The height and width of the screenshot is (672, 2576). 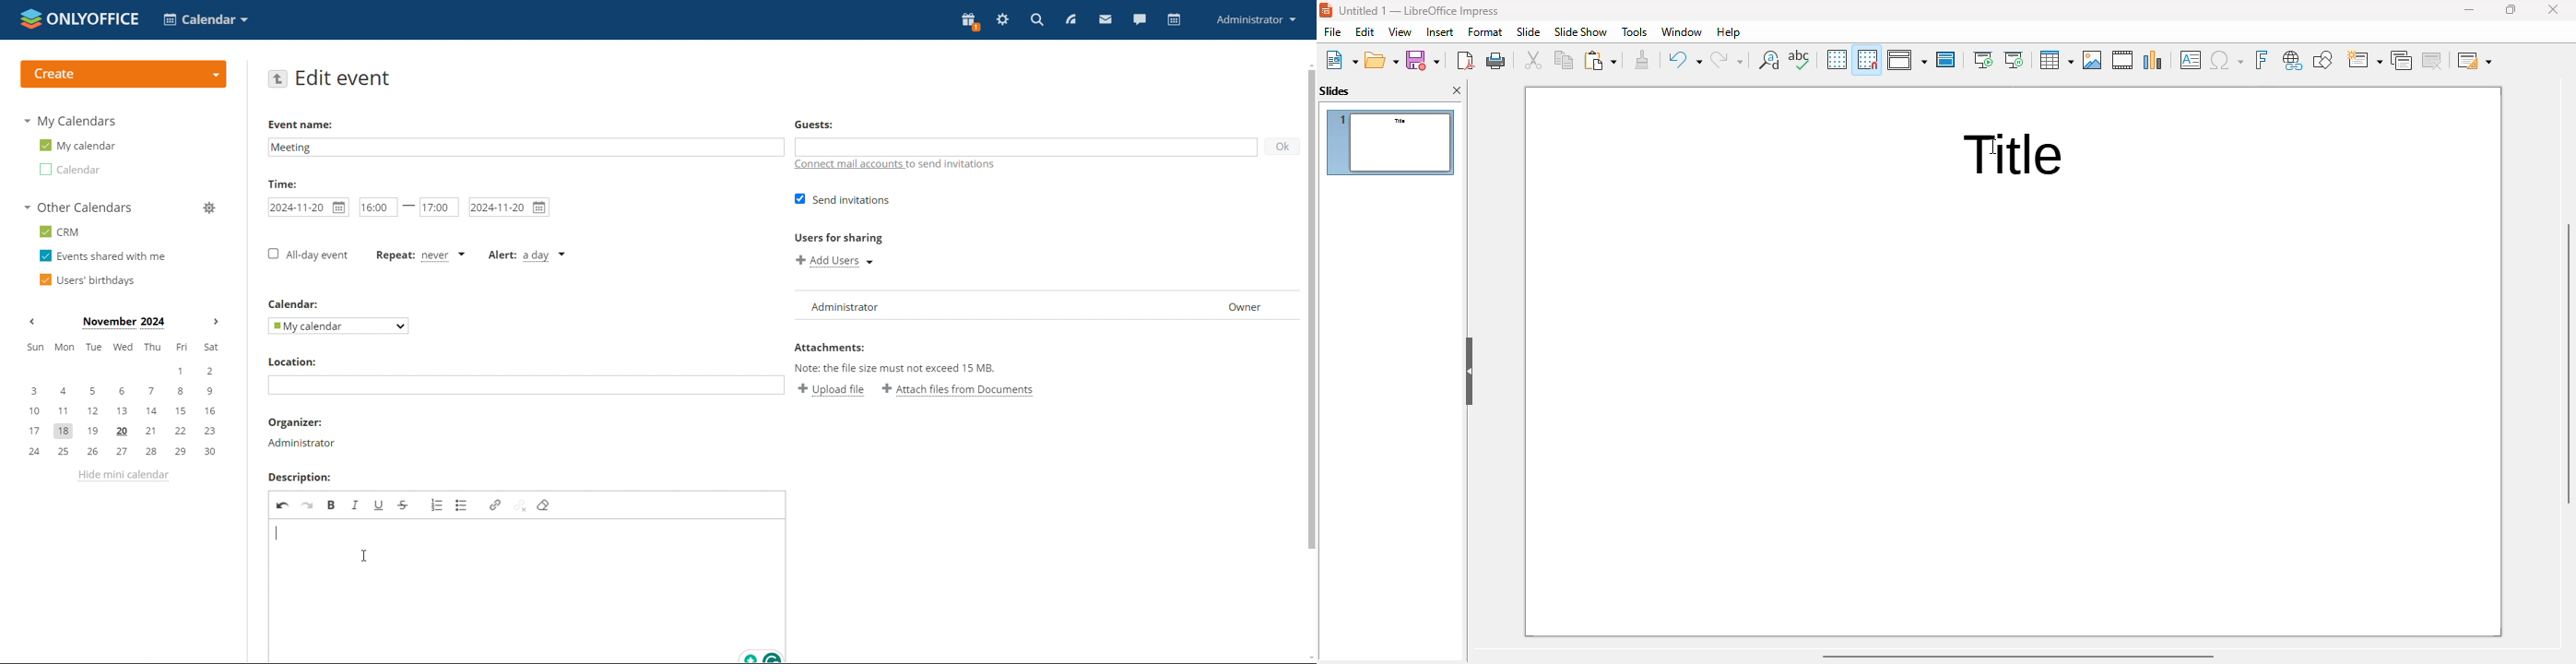 I want to click on insert hyperlink, so click(x=2294, y=60).